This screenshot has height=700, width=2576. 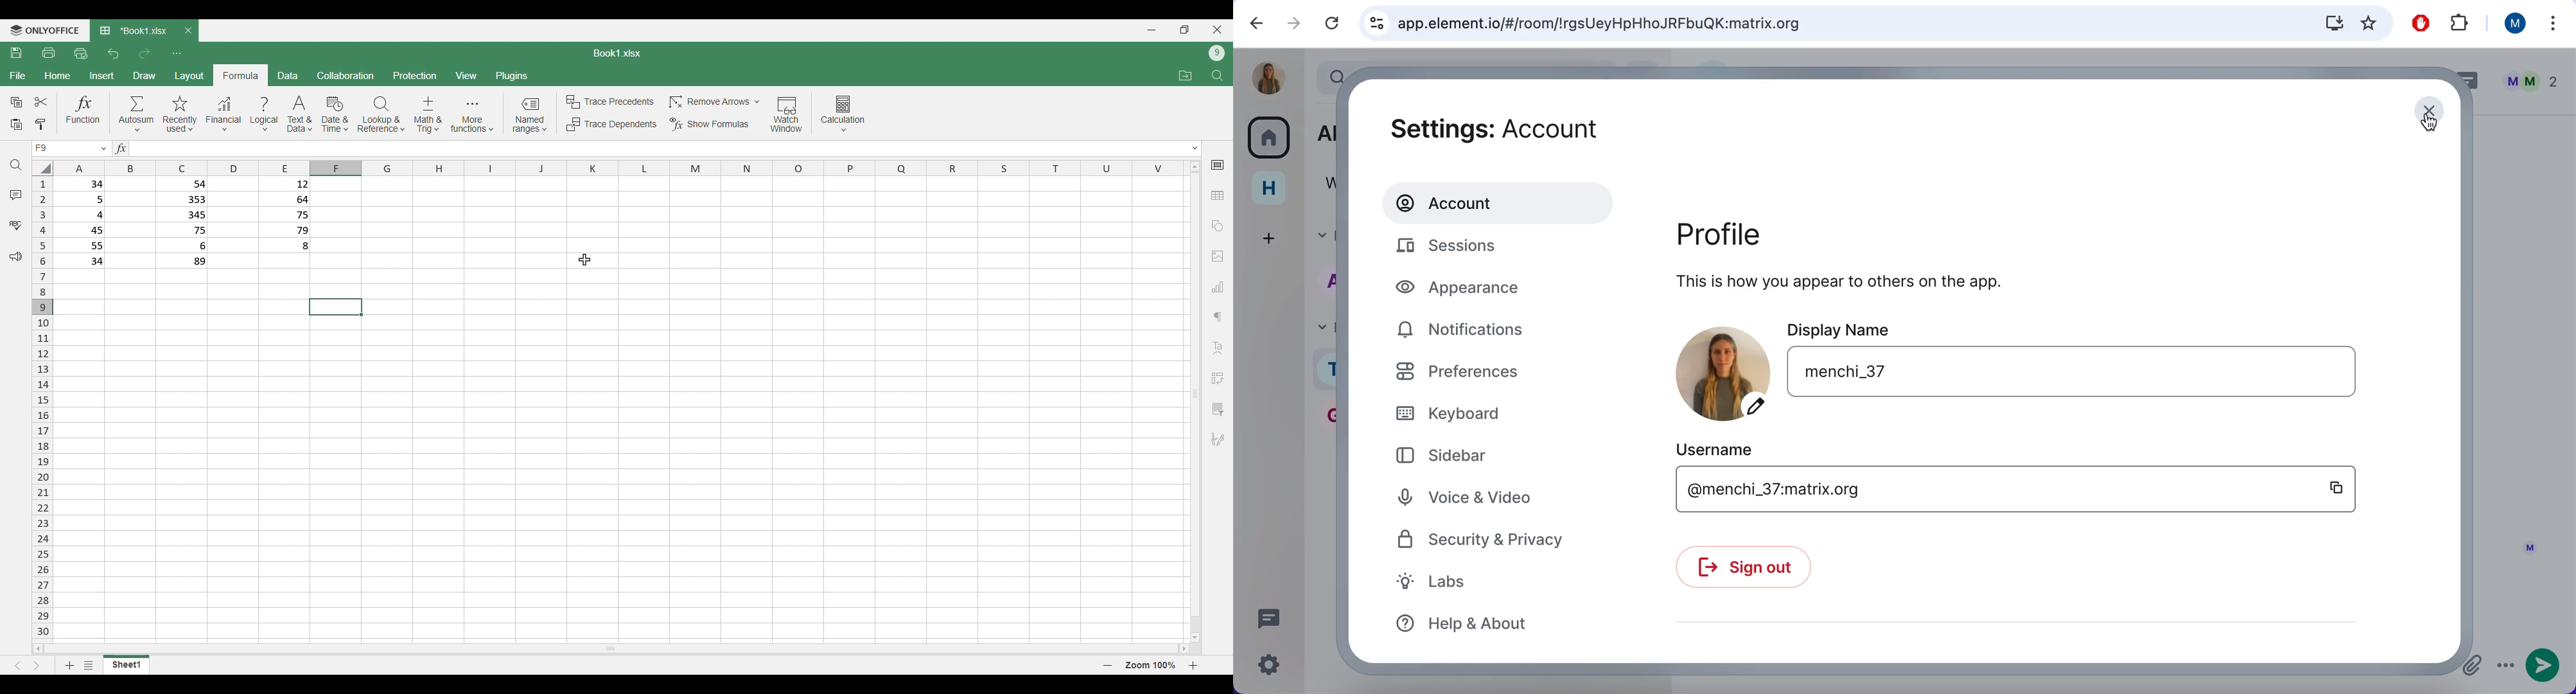 I want to click on Copy, so click(x=15, y=102).